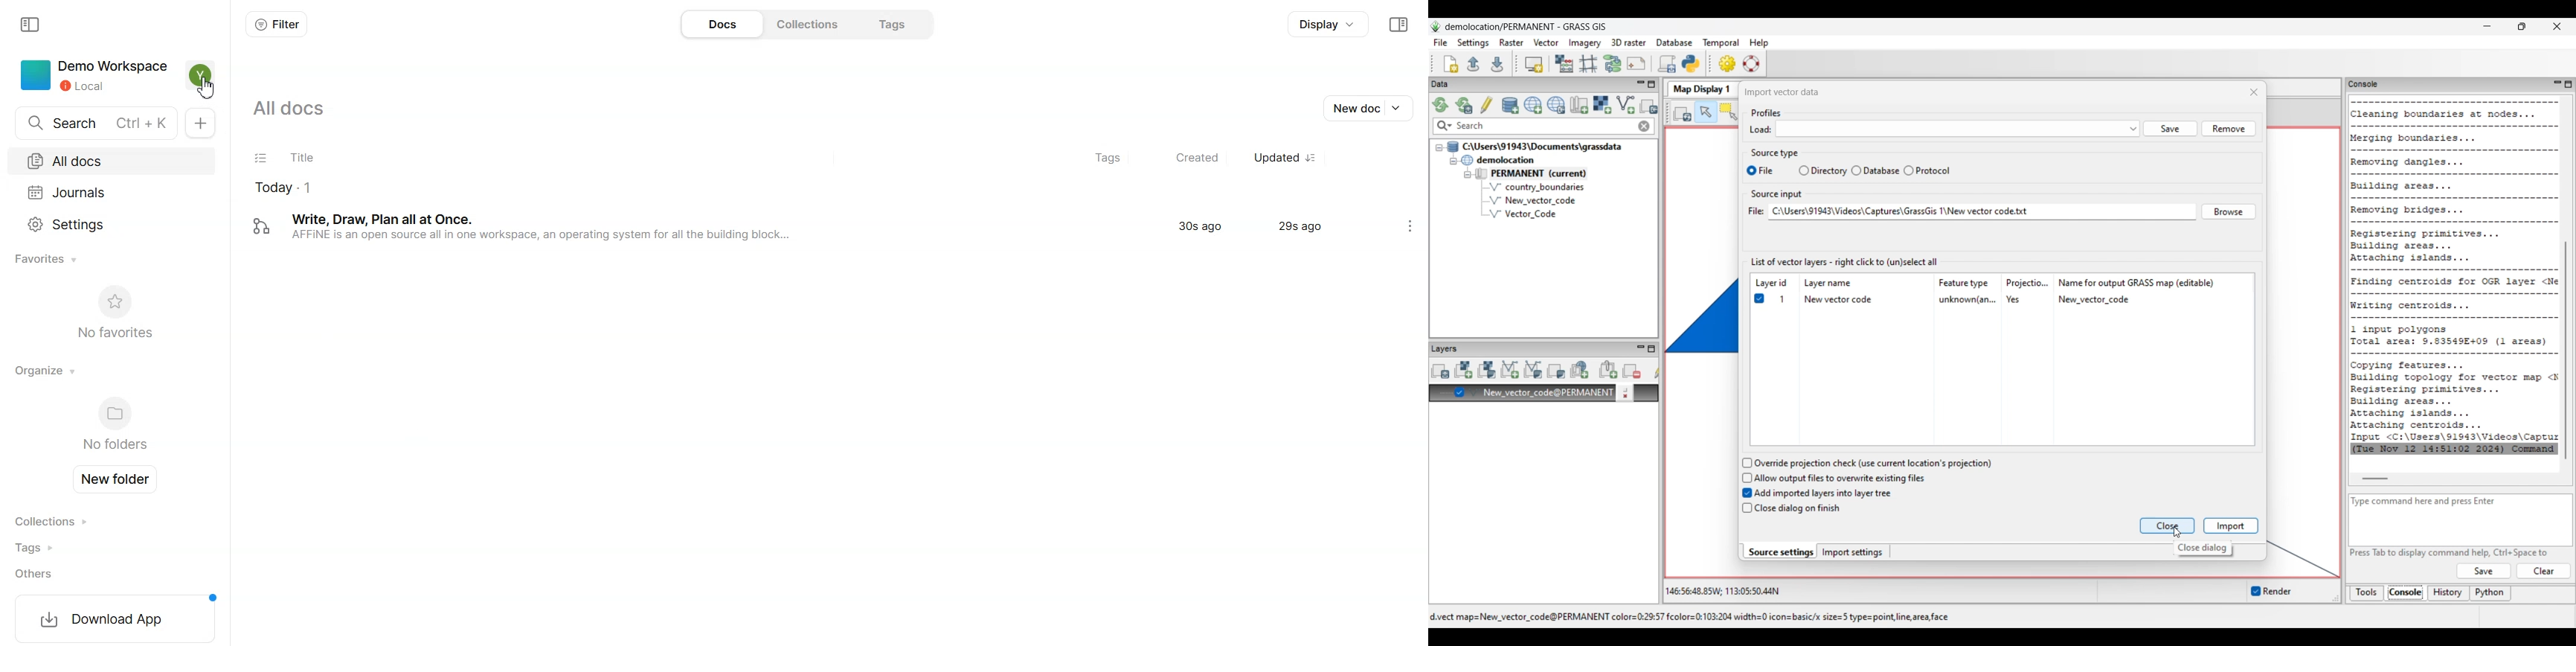 Image resolution: width=2576 pixels, height=672 pixels. What do you see at coordinates (114, 190) in the screenshot?
I see `Journals` at bounding box center [114, 190].